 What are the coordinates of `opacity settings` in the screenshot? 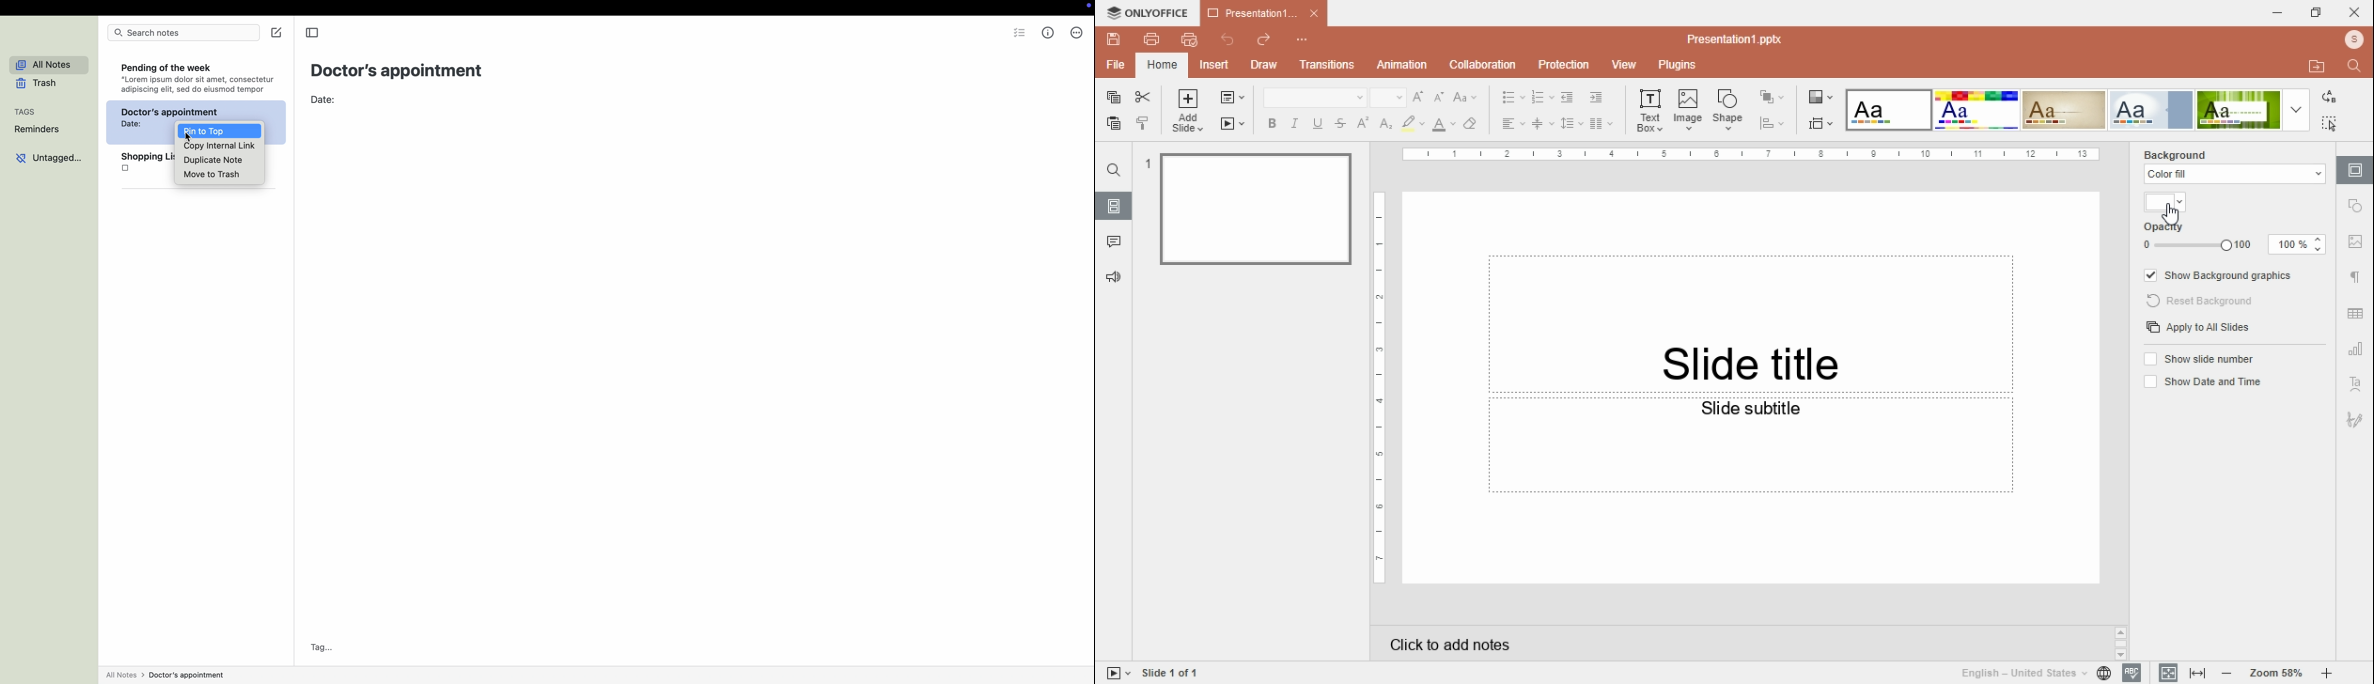 It's located at (2231, 238).